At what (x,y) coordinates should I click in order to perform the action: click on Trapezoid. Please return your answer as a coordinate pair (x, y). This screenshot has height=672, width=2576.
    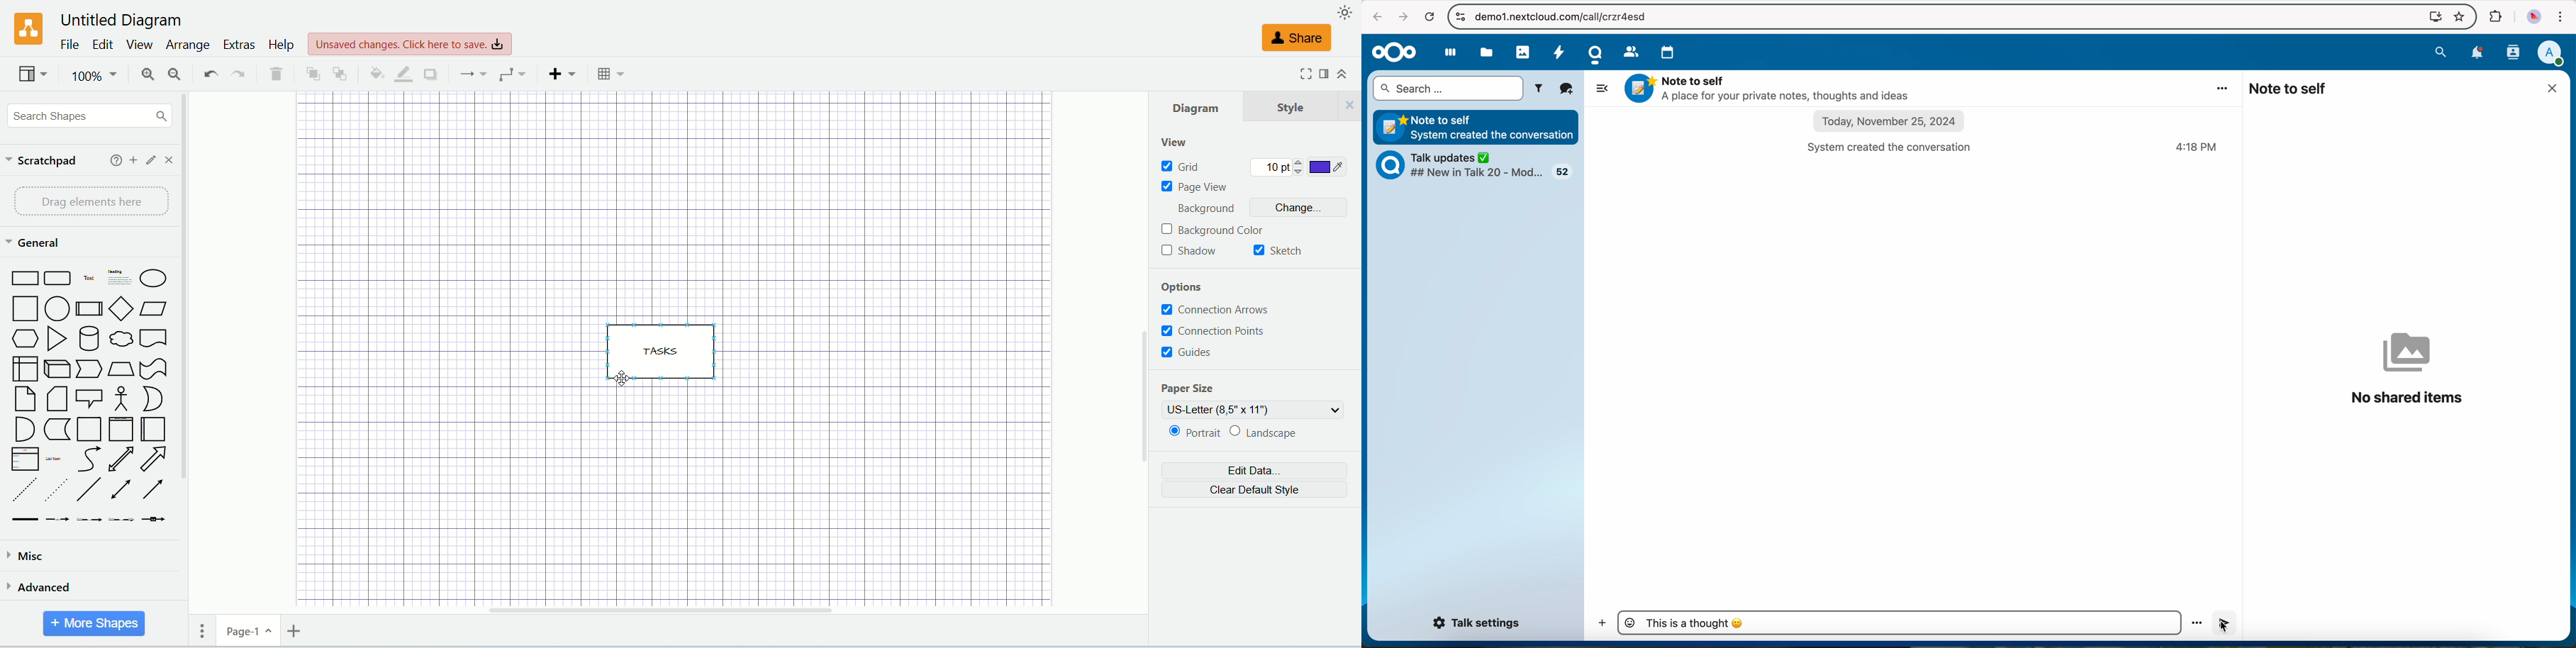
    Looking at the image, I should click on (121, 369).